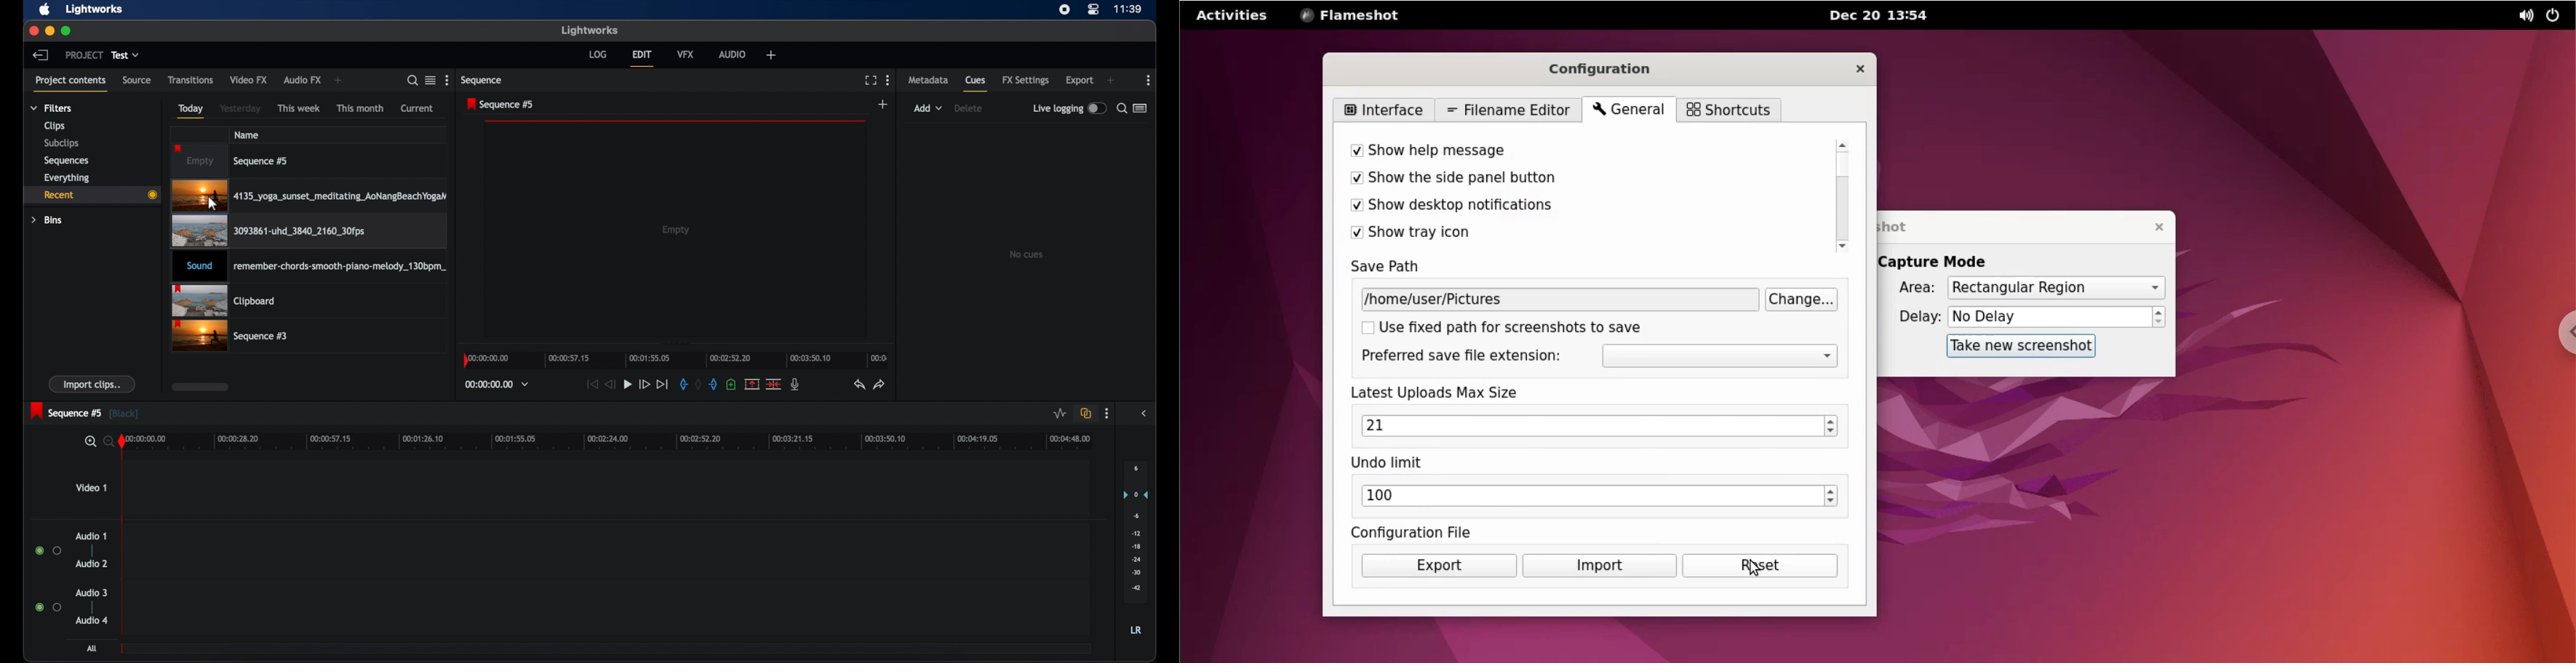 Image resolution: width=2576 pixels, height=672 pixels. What do you see at coordinates (92, 536) in the screenshot?
I see `audio 1` at bounding box center [92, 536].